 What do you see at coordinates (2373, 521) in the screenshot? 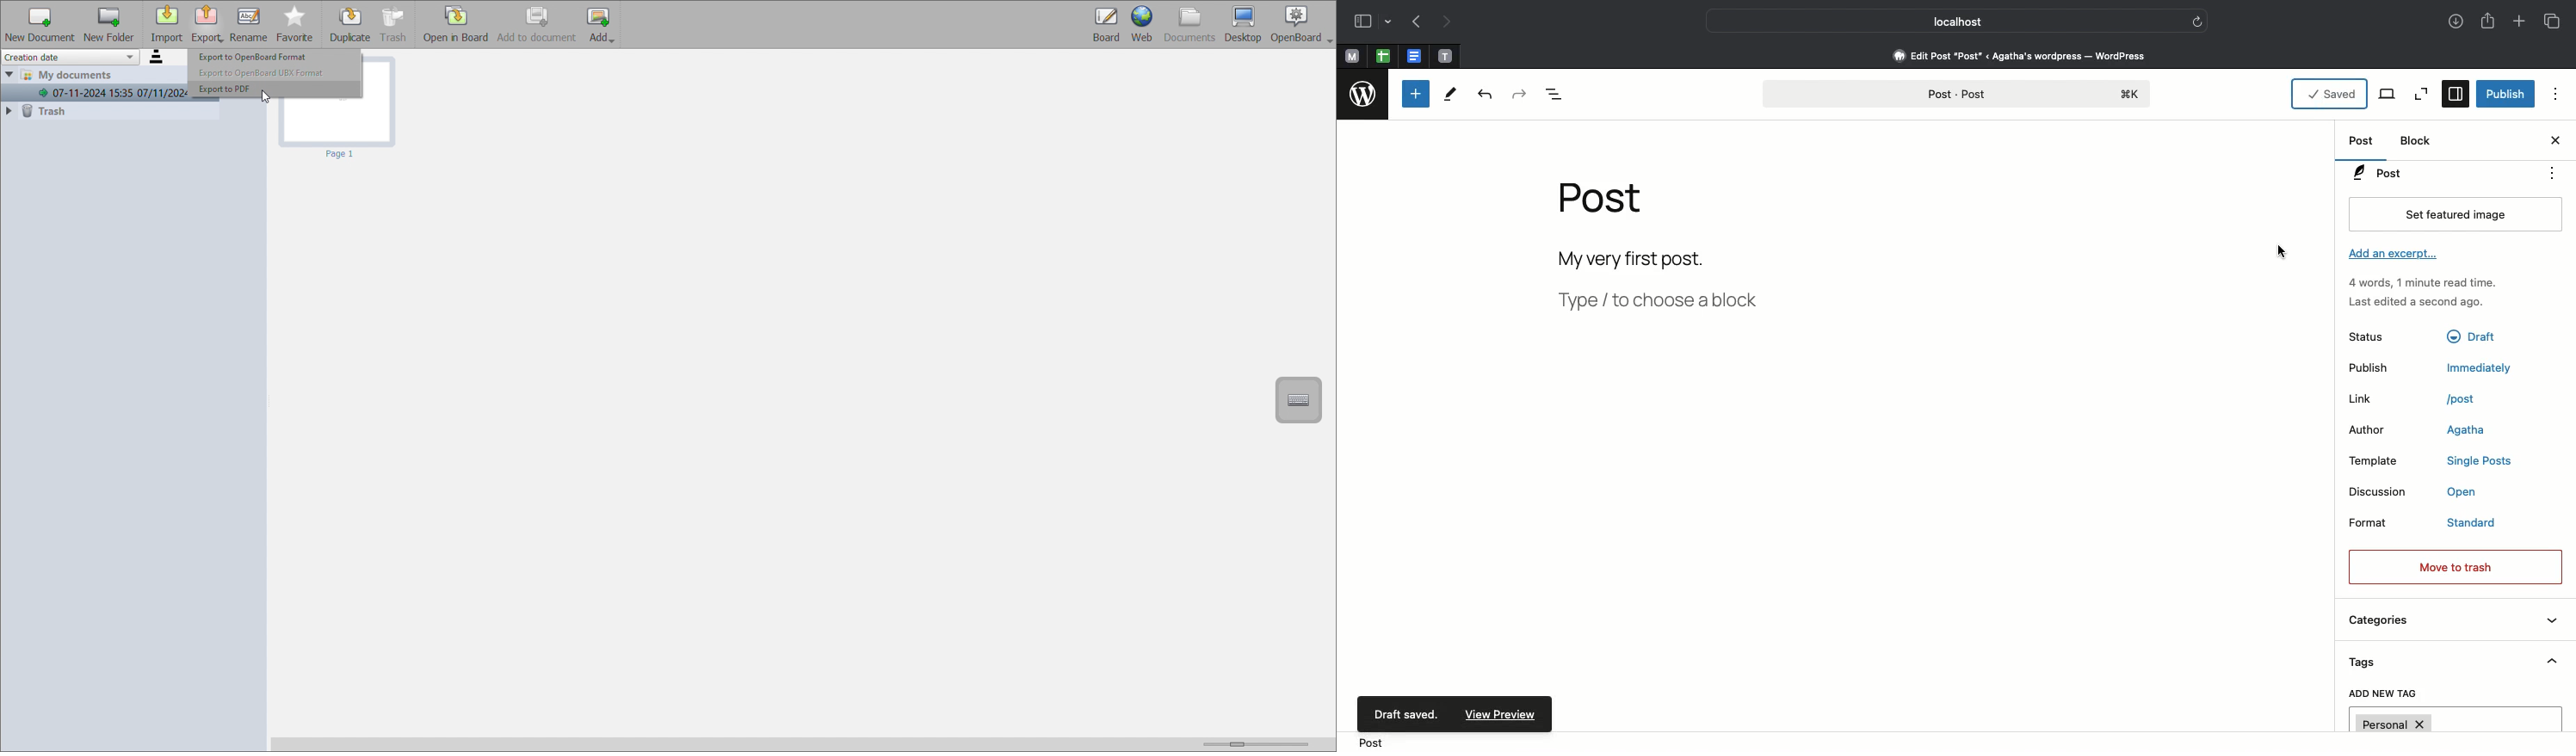
I see `Format` at bounding box center [2373, 521].